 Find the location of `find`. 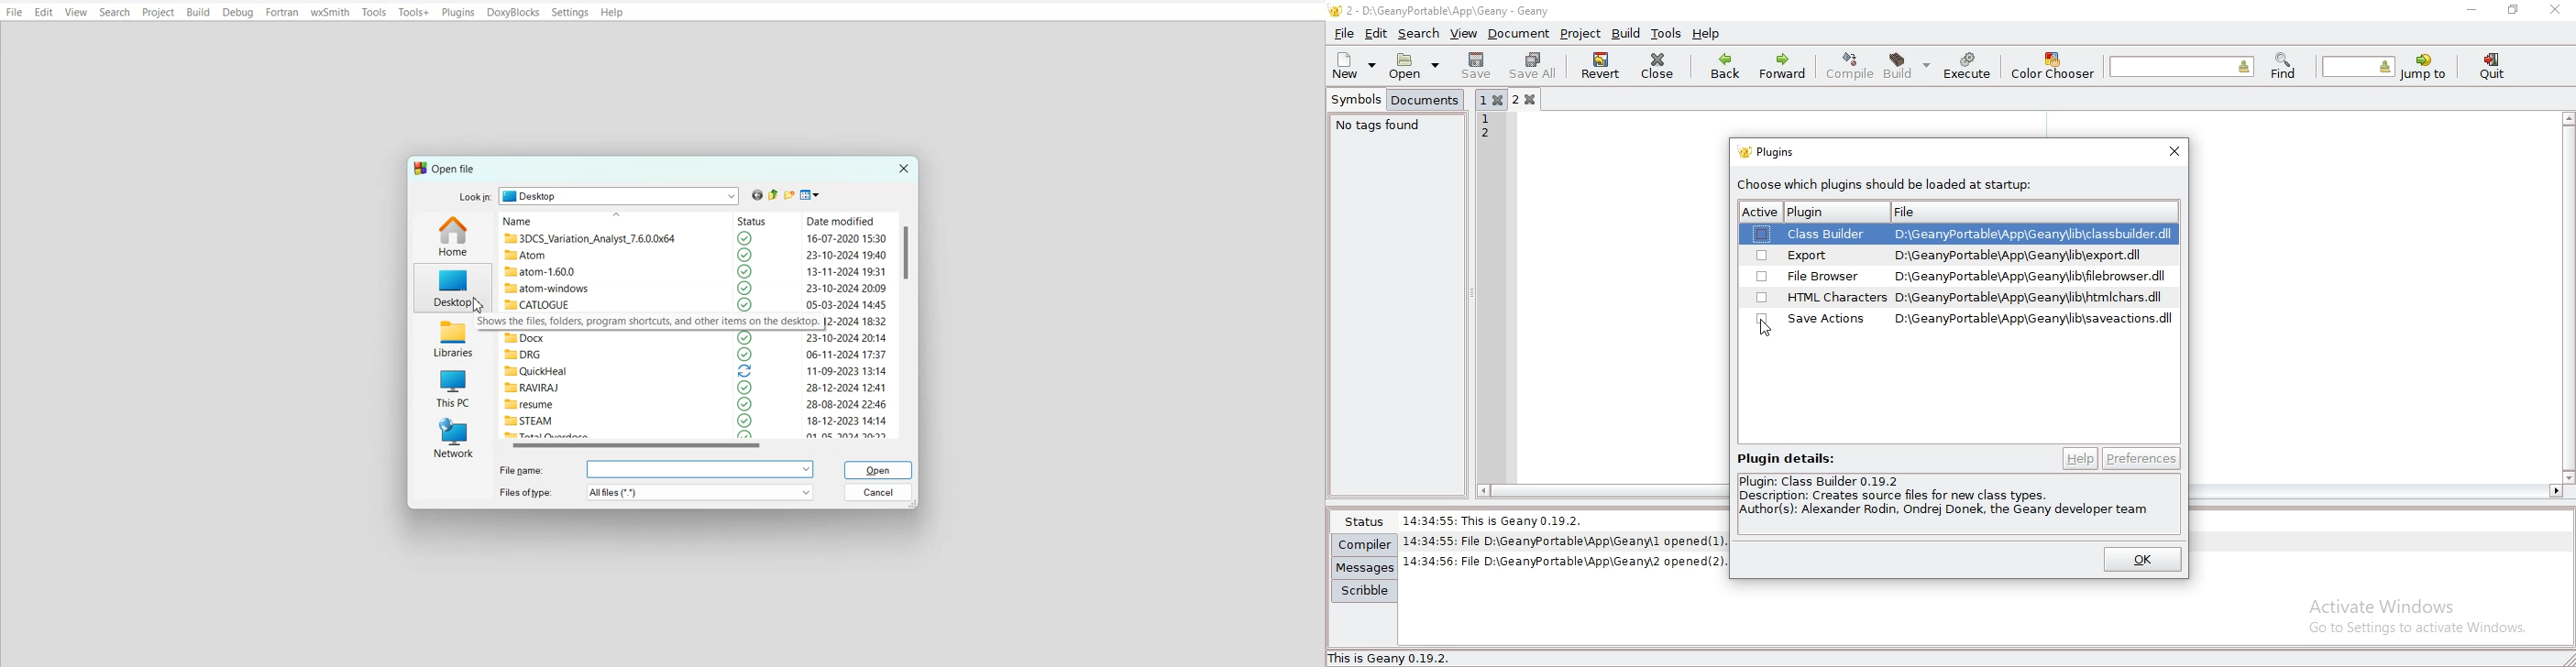

find is located at coordinates (2283, 66).